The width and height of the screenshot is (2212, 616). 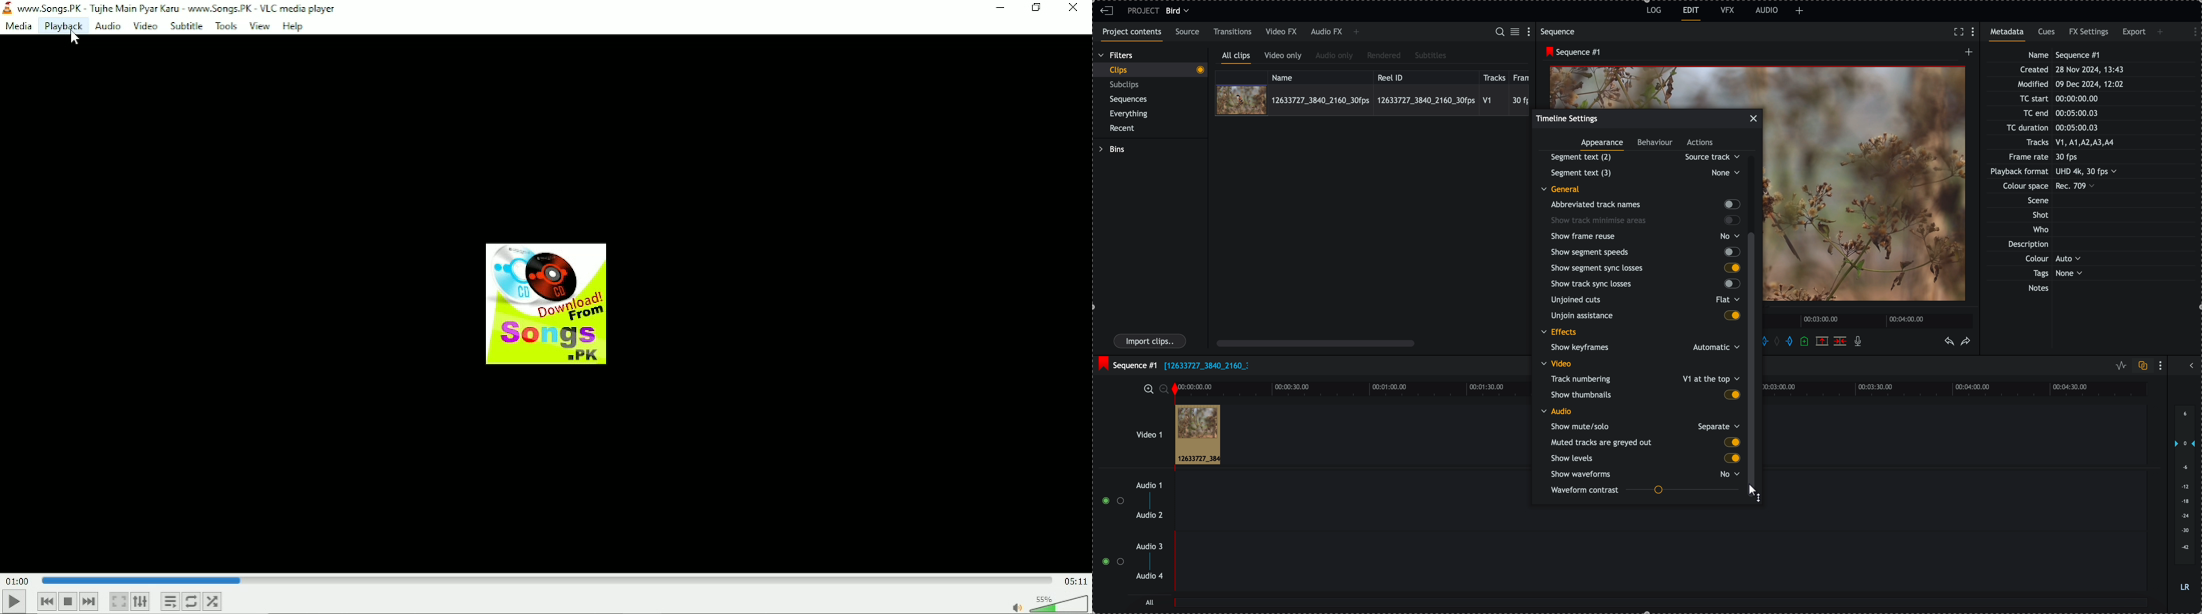 I want to click on Toggle video in fullscreen, so click(x=119, y=602).